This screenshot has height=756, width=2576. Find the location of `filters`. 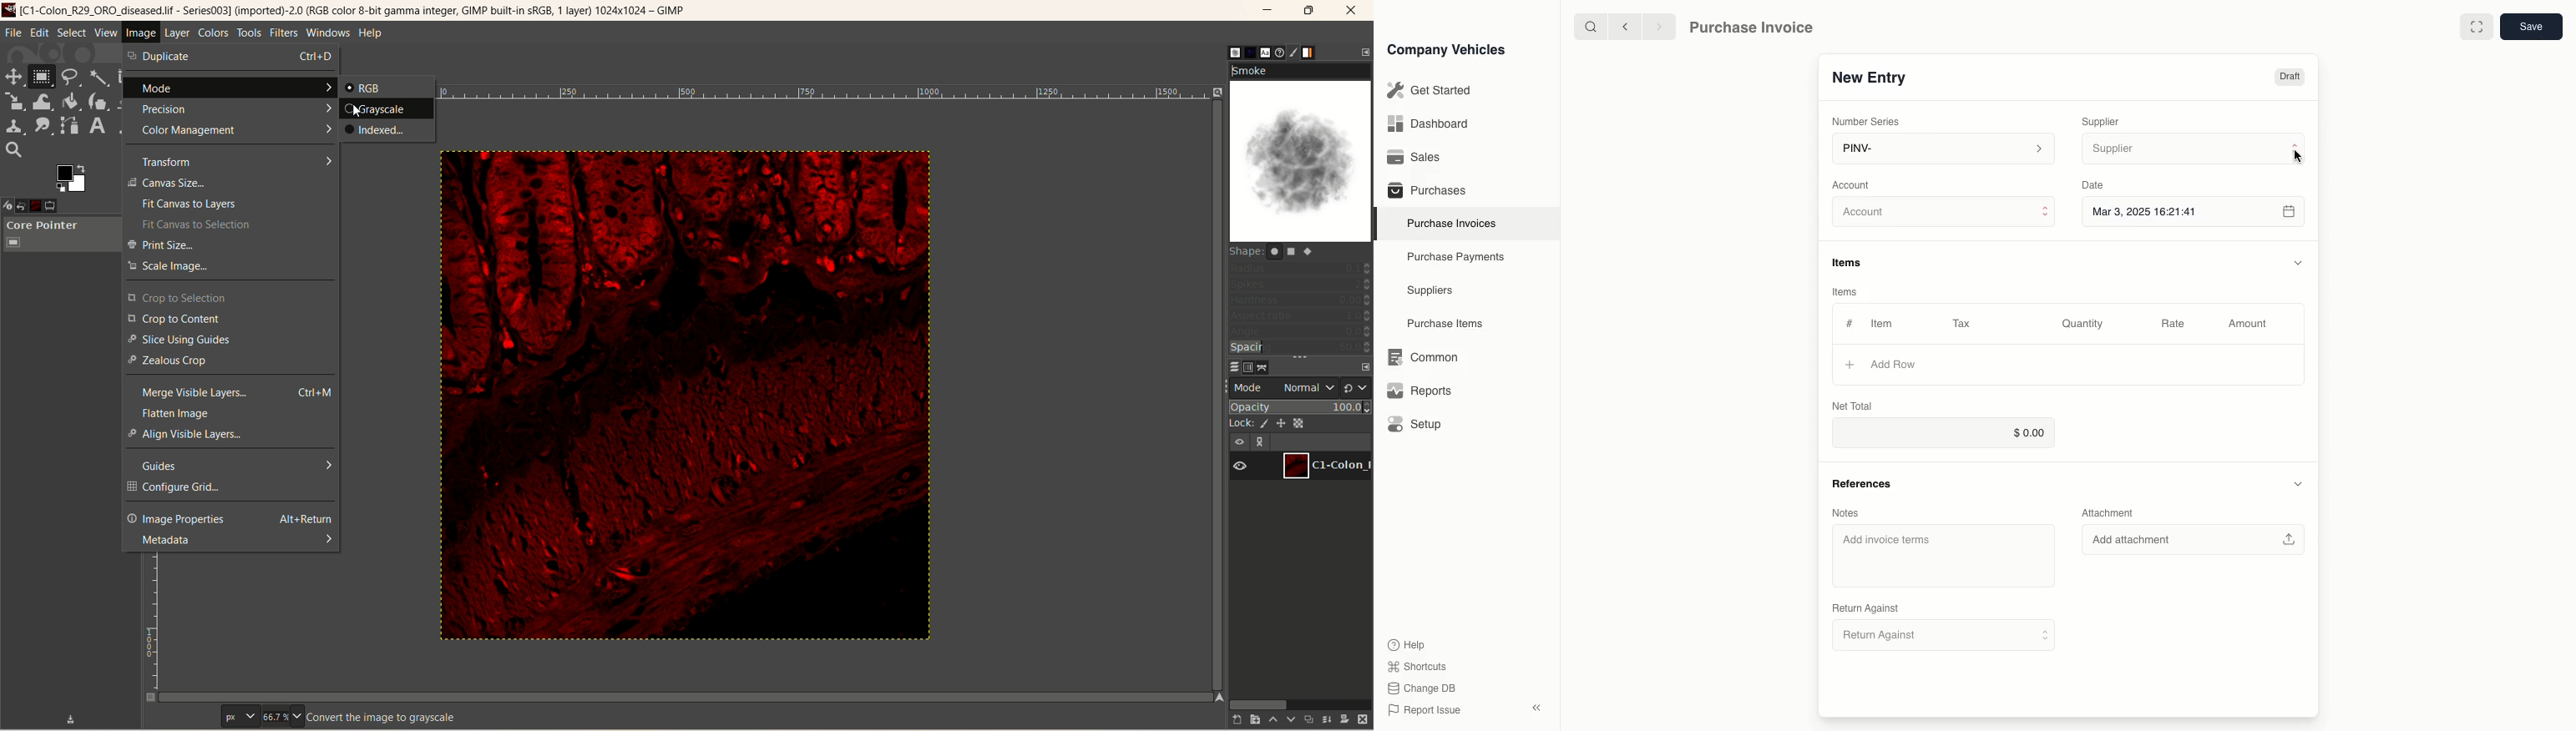

filters is located at coordinates (284, 33).